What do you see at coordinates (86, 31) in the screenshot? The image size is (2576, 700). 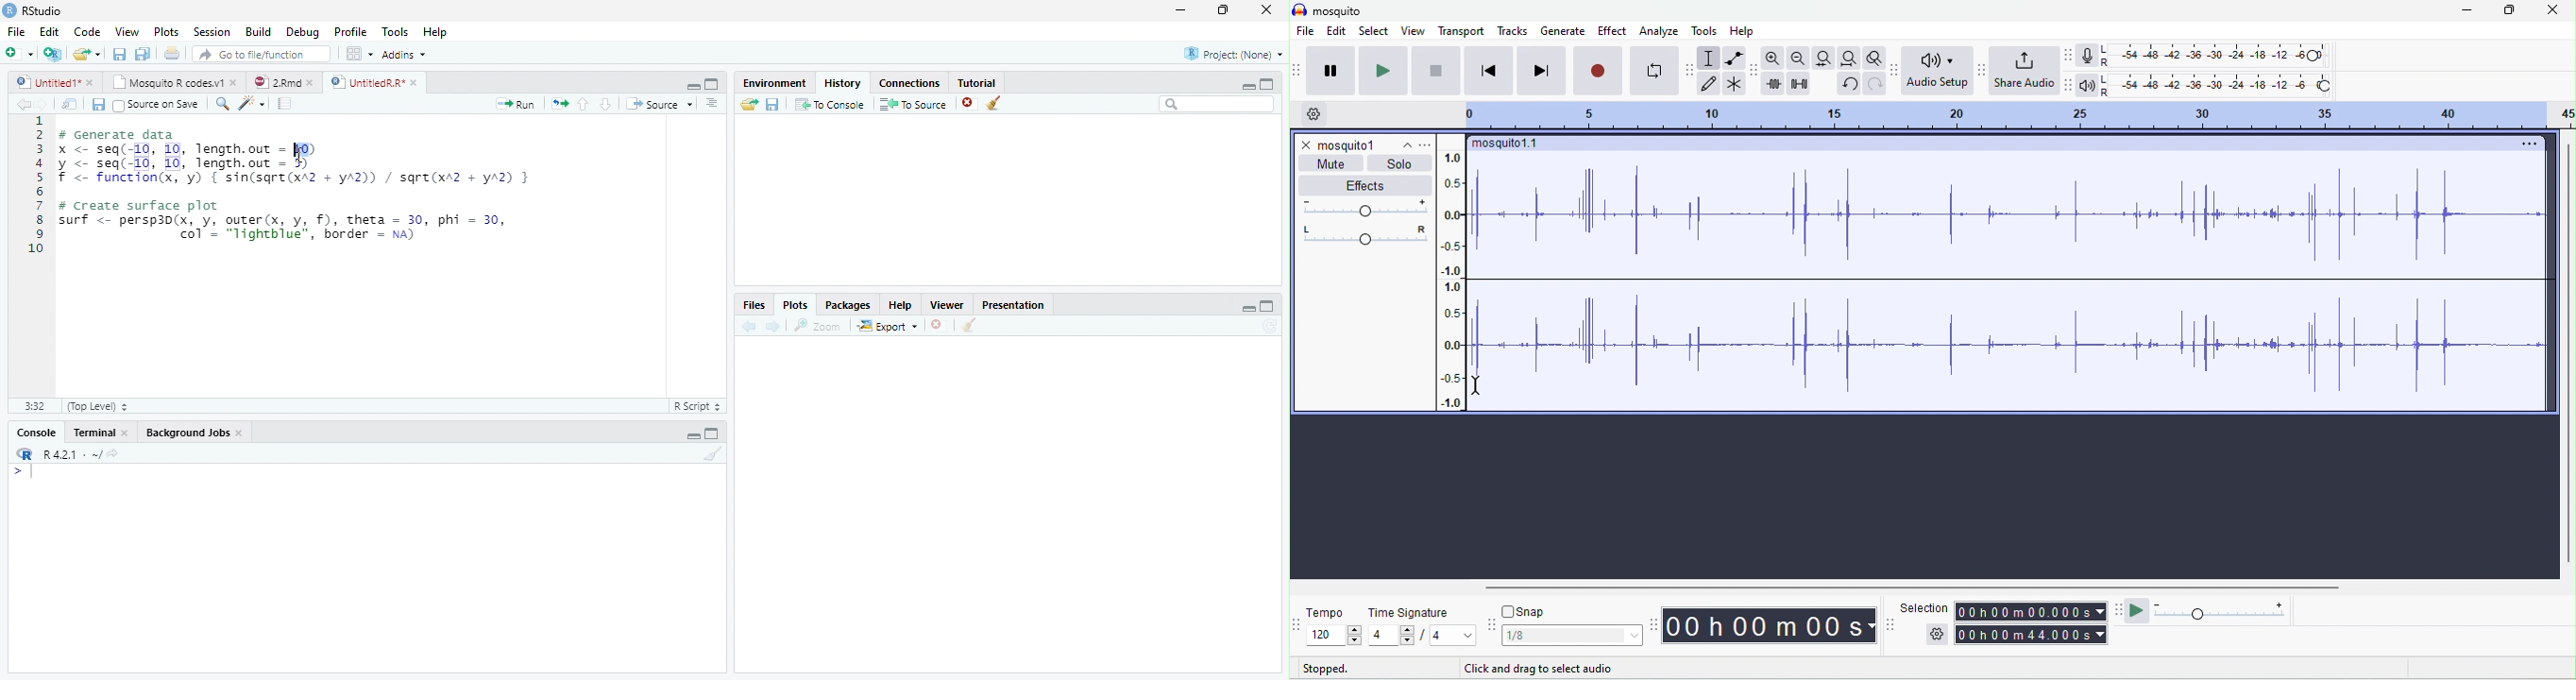 I see `Code` at bounding box center [86, 31].